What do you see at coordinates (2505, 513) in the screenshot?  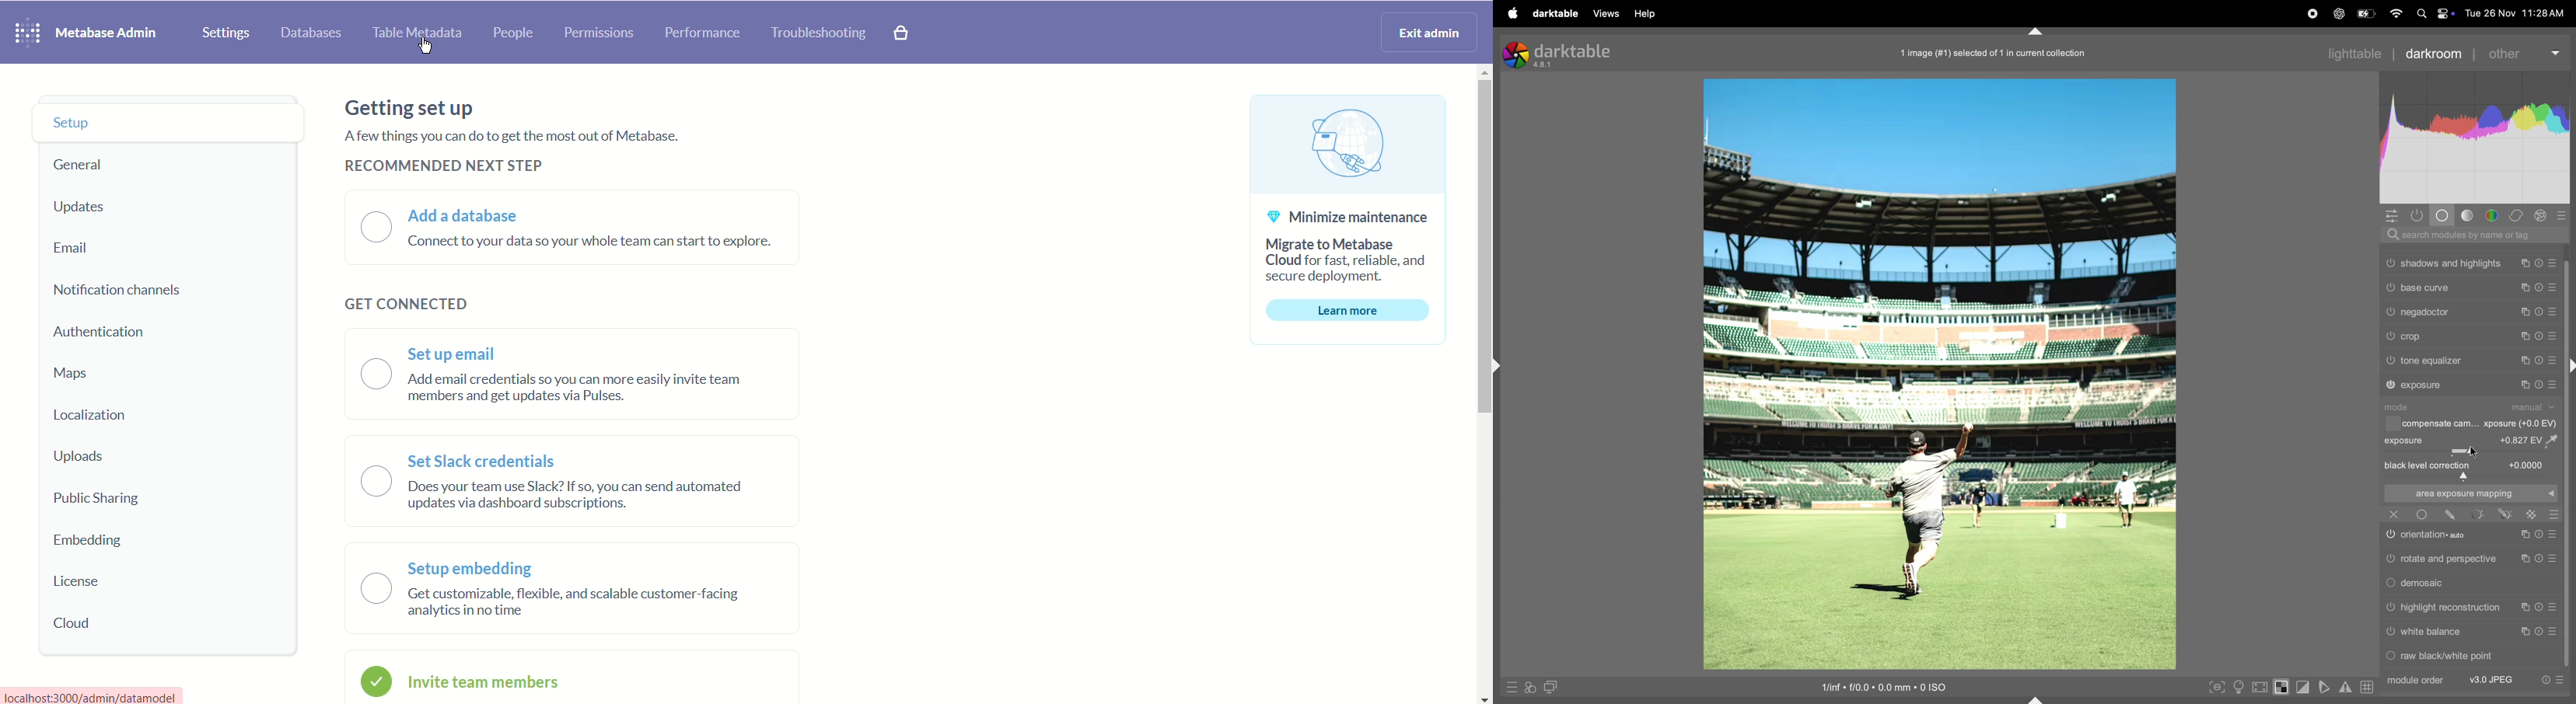 I see `edit tool` at bounding box center [2505, 513].